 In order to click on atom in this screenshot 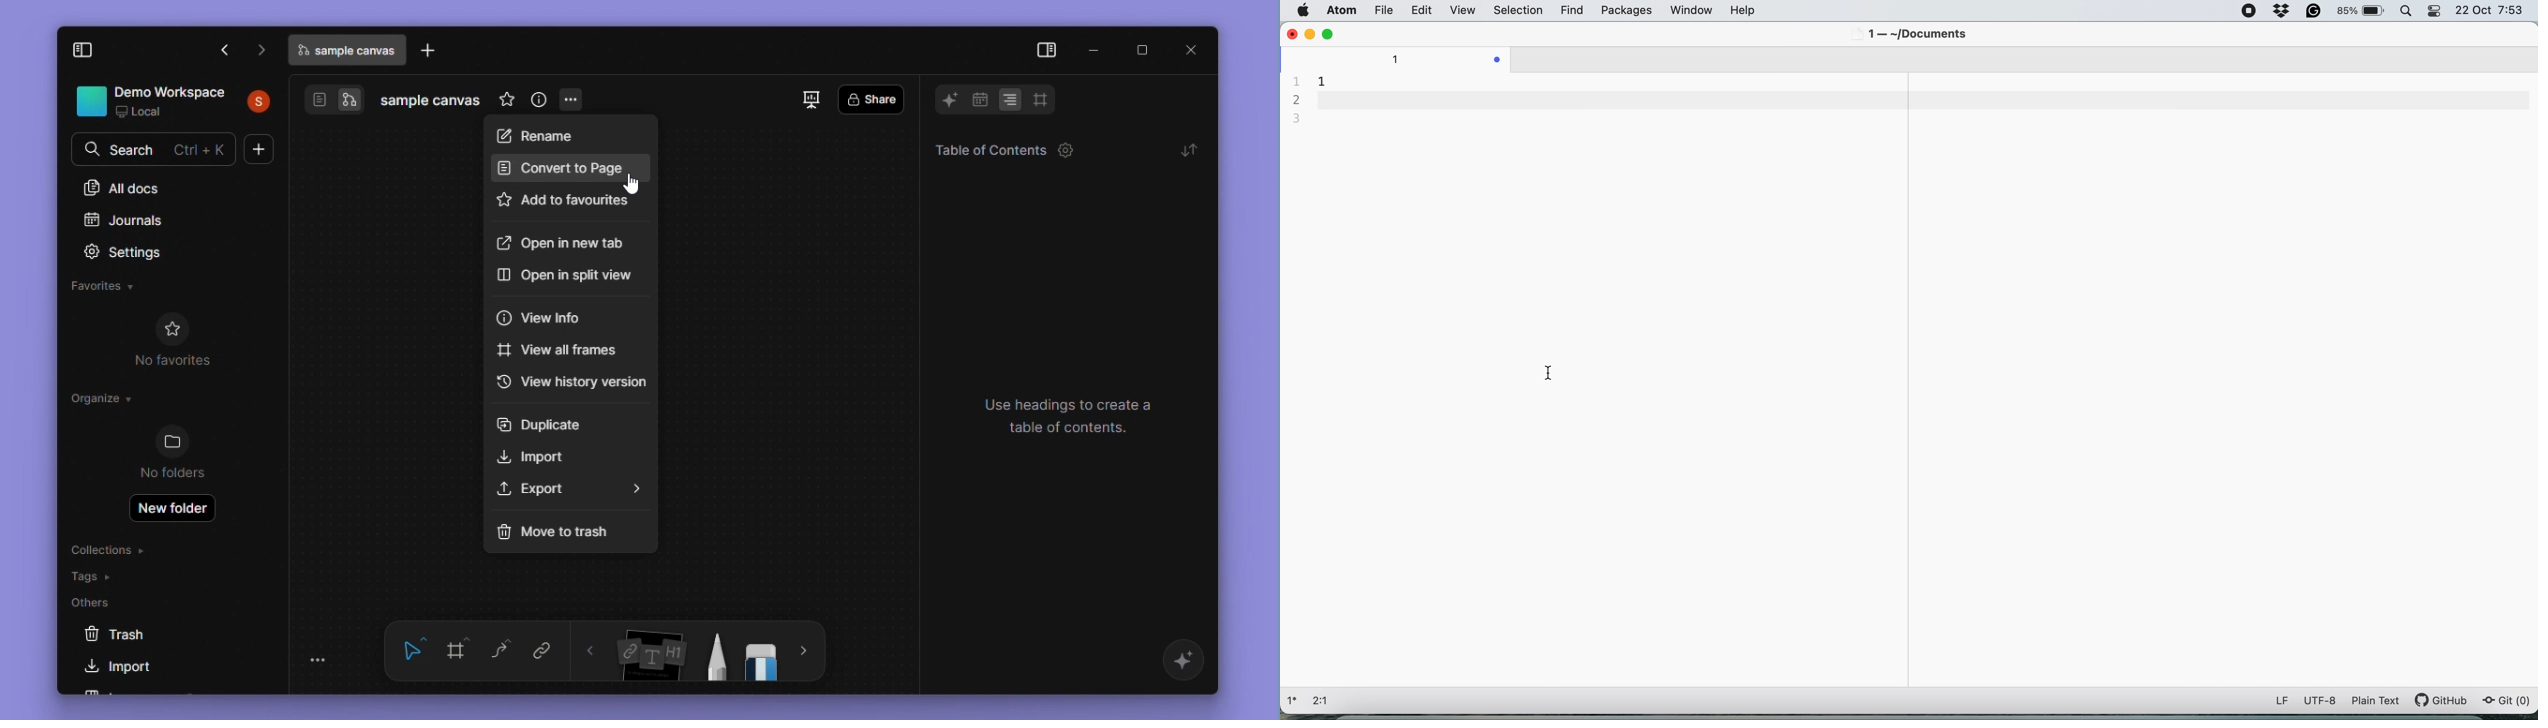, I will do `click(1339, 11)`.